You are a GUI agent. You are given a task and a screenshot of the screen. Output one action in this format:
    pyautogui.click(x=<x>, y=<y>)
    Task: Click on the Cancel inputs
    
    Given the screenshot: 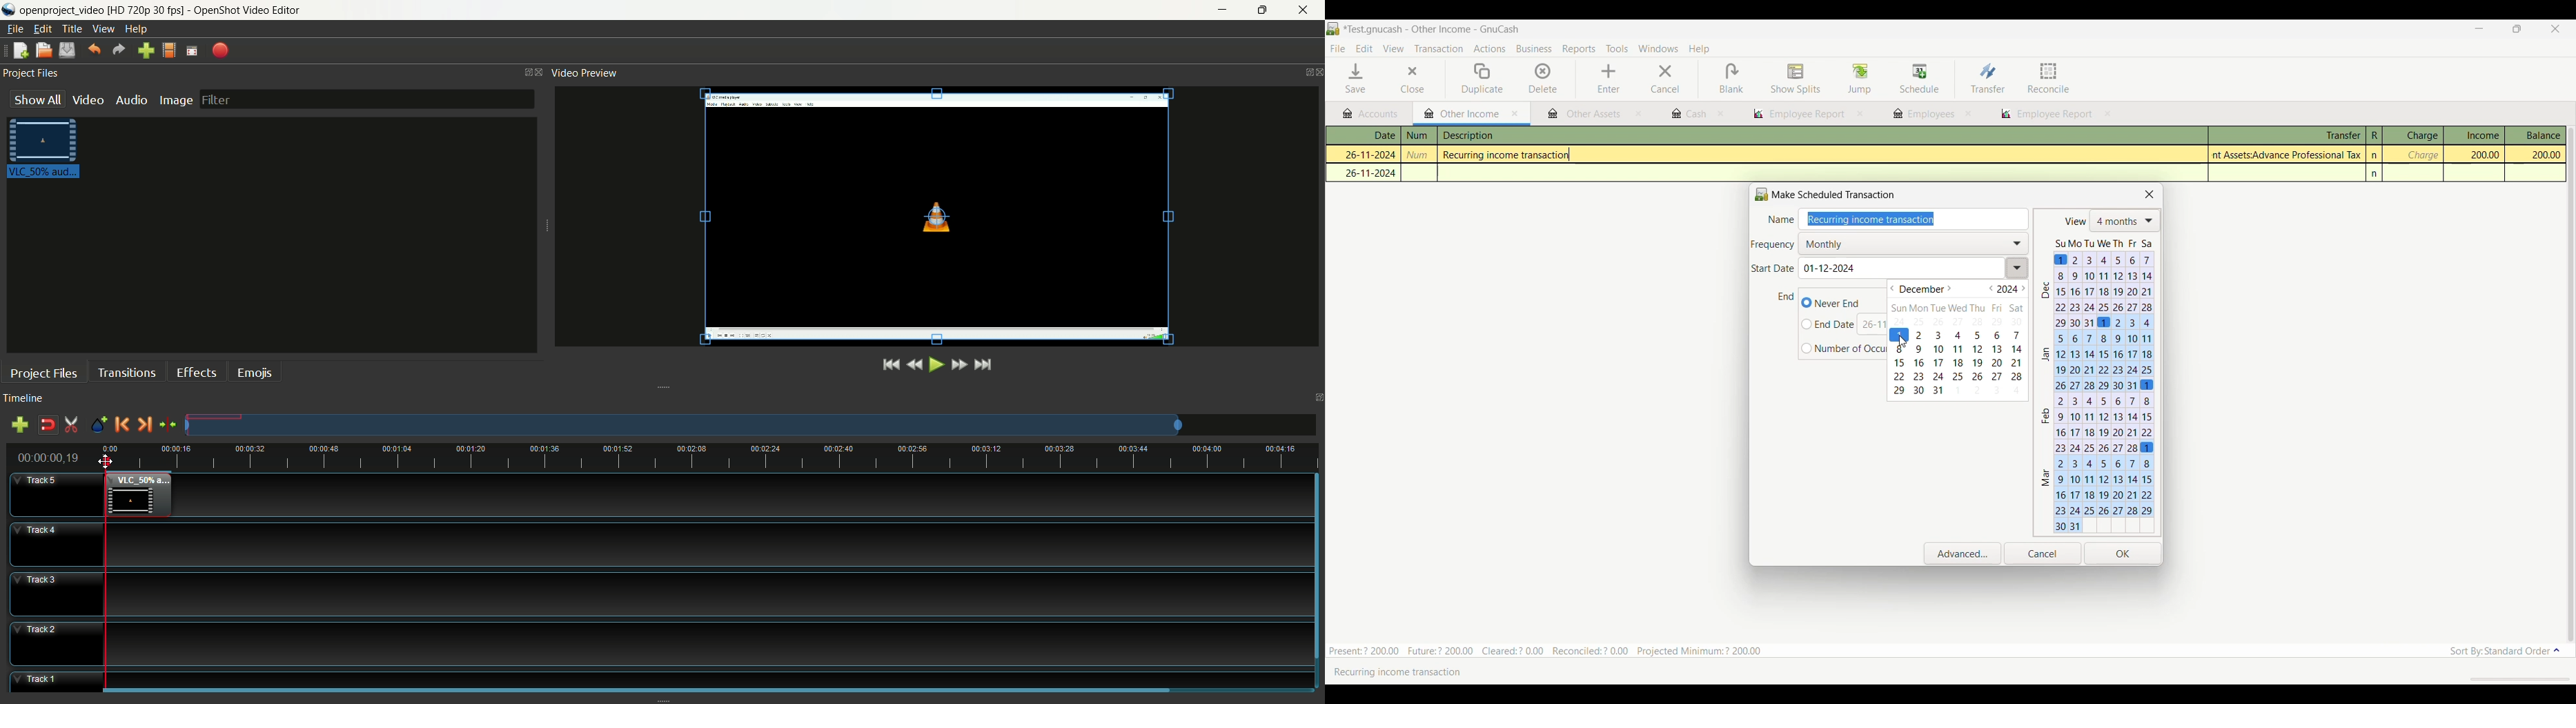 What is the action you would take?
    pyautogui.click(x=2042, y=554)
    